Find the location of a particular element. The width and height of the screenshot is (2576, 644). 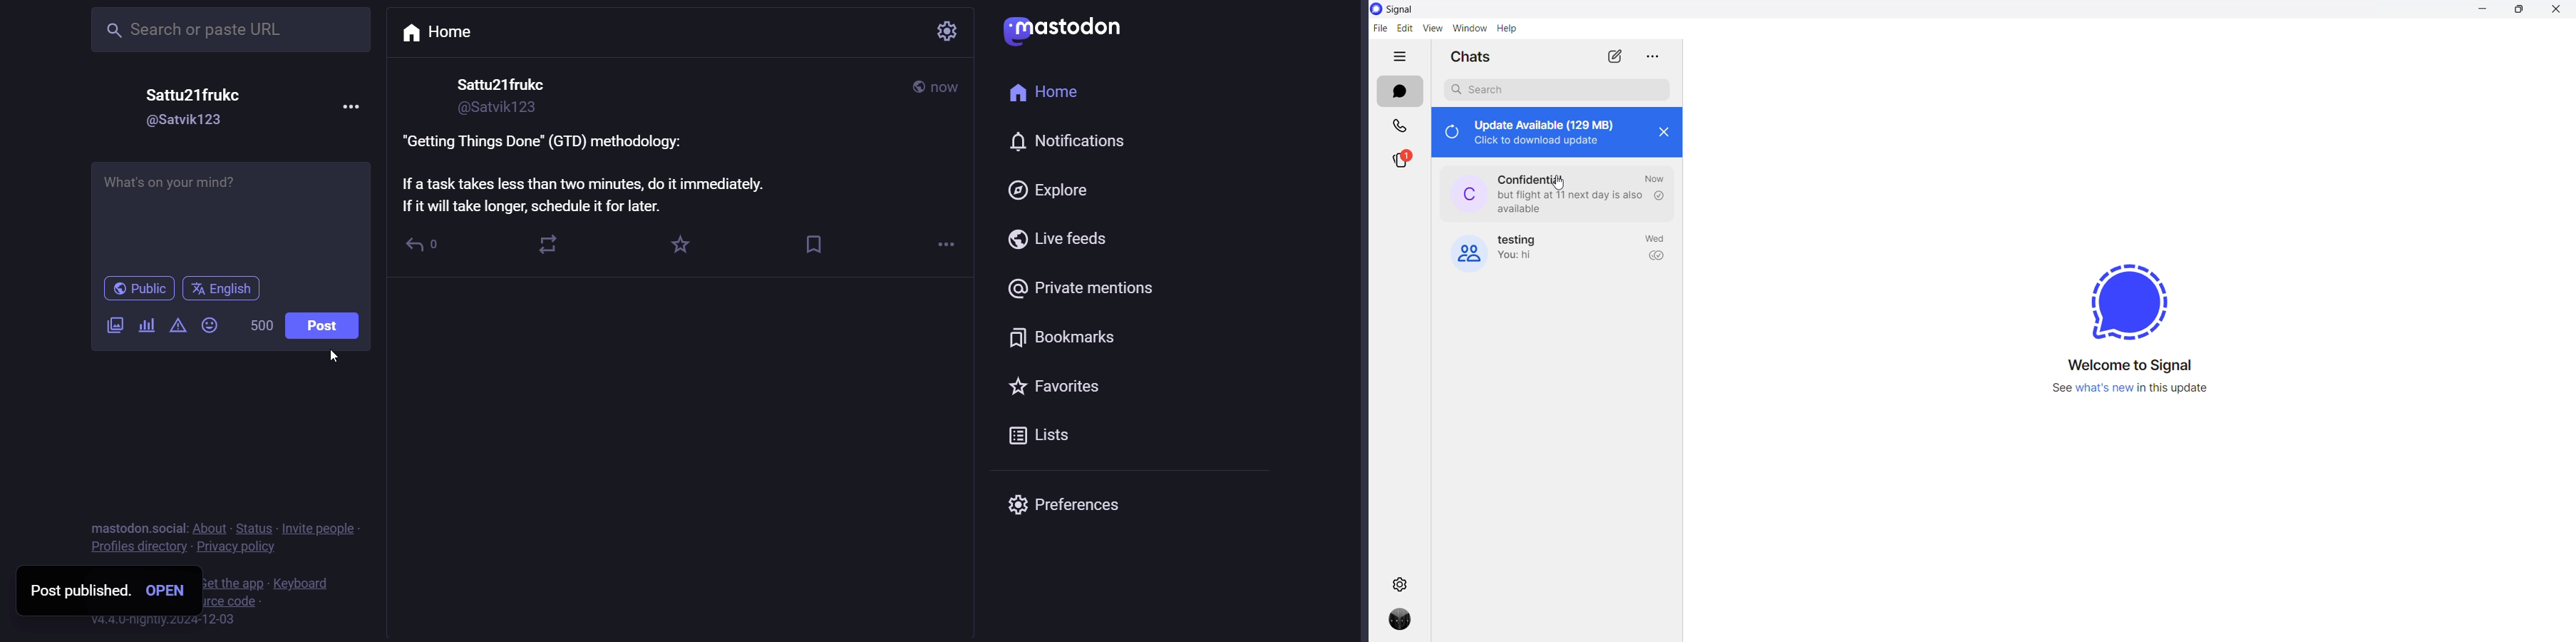

group name is located at coordinates (1523, 239).